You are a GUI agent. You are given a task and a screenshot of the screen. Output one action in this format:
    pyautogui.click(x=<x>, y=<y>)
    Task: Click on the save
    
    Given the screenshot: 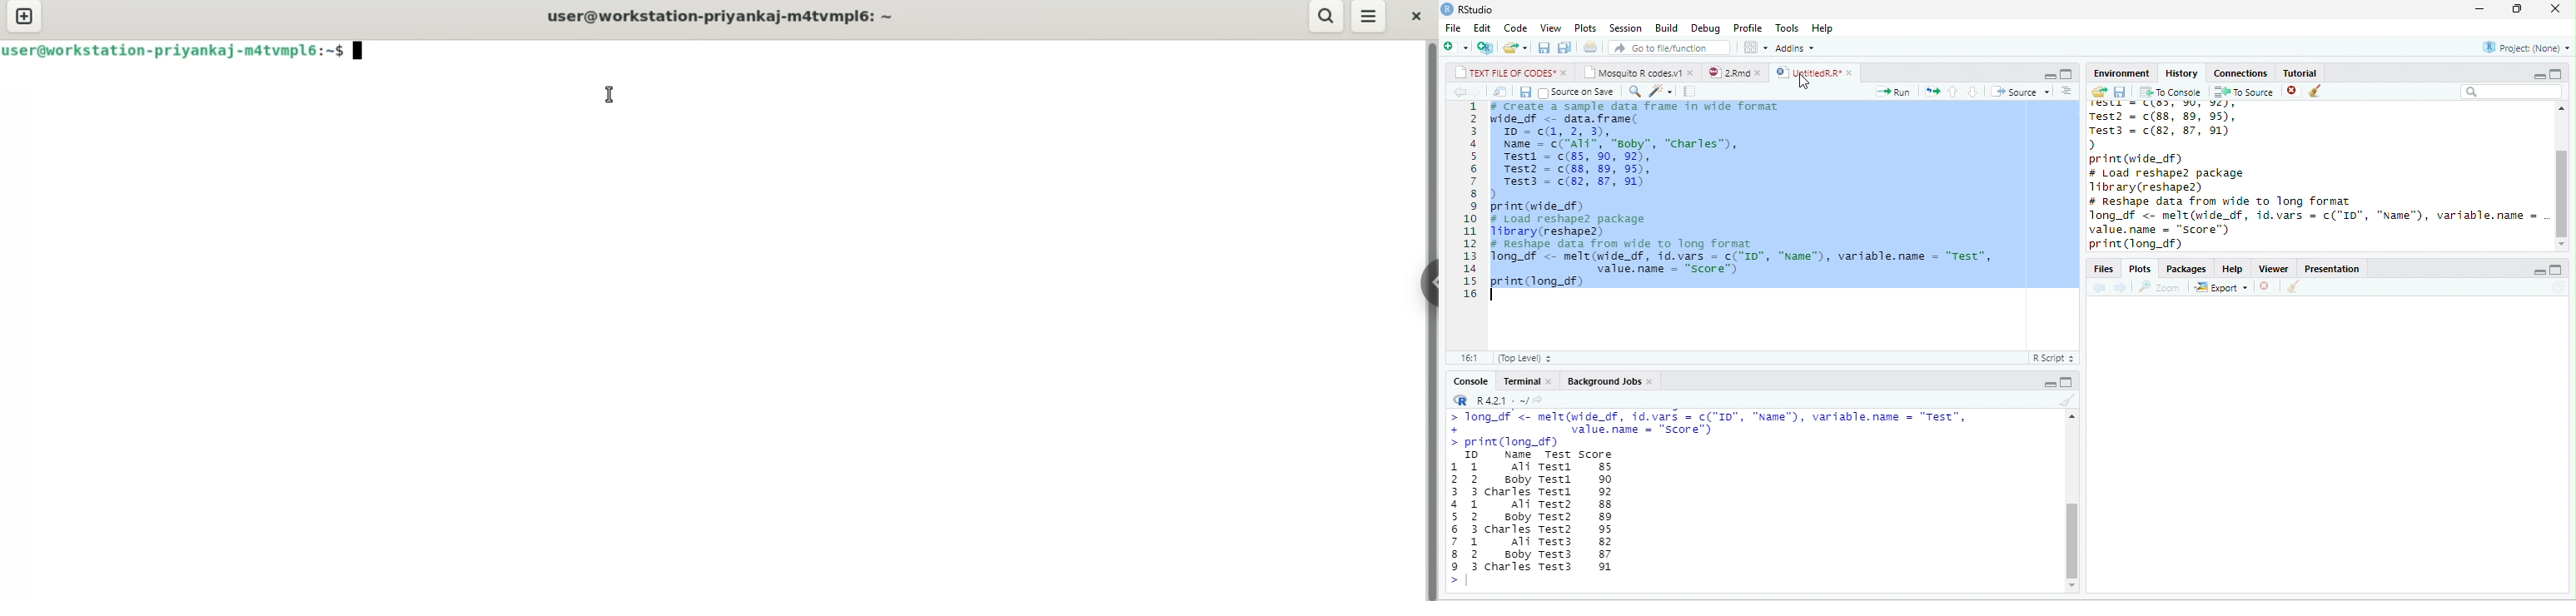 What is the action you would take?
    pyautogui.click(x=2121, y=91)
    